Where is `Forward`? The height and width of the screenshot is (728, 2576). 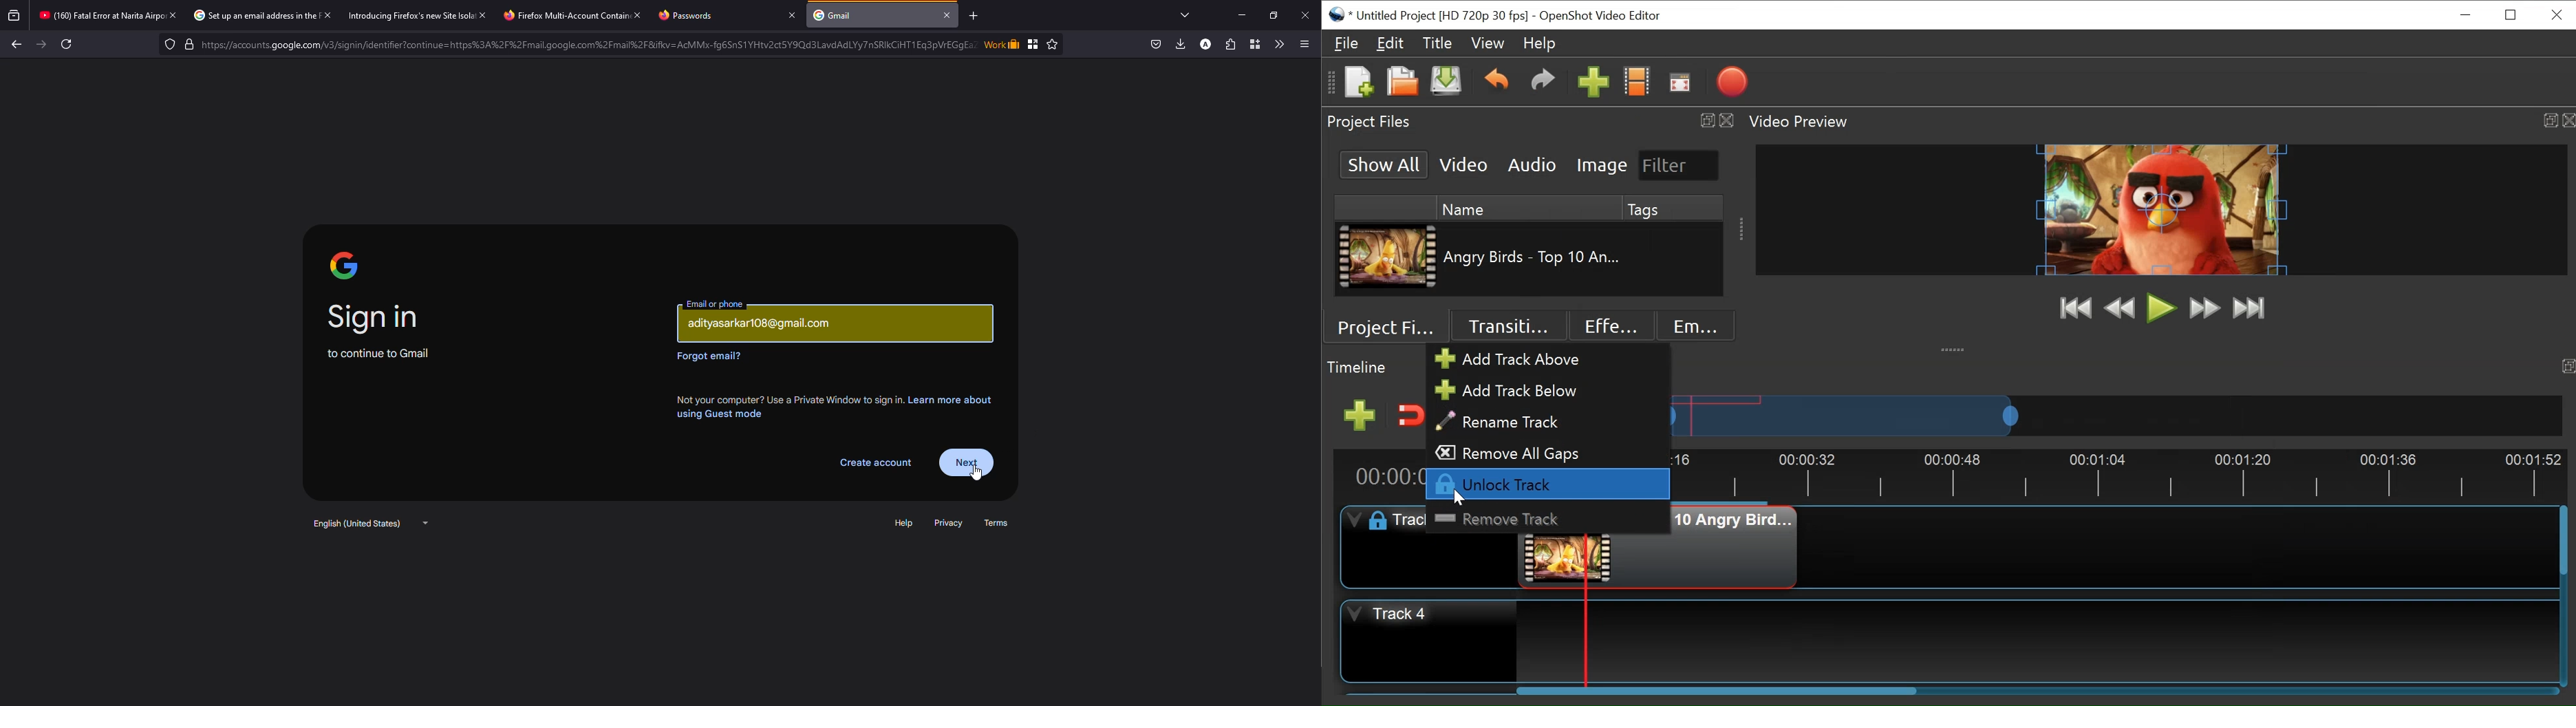 Forward is located at coordinates (41, 47).